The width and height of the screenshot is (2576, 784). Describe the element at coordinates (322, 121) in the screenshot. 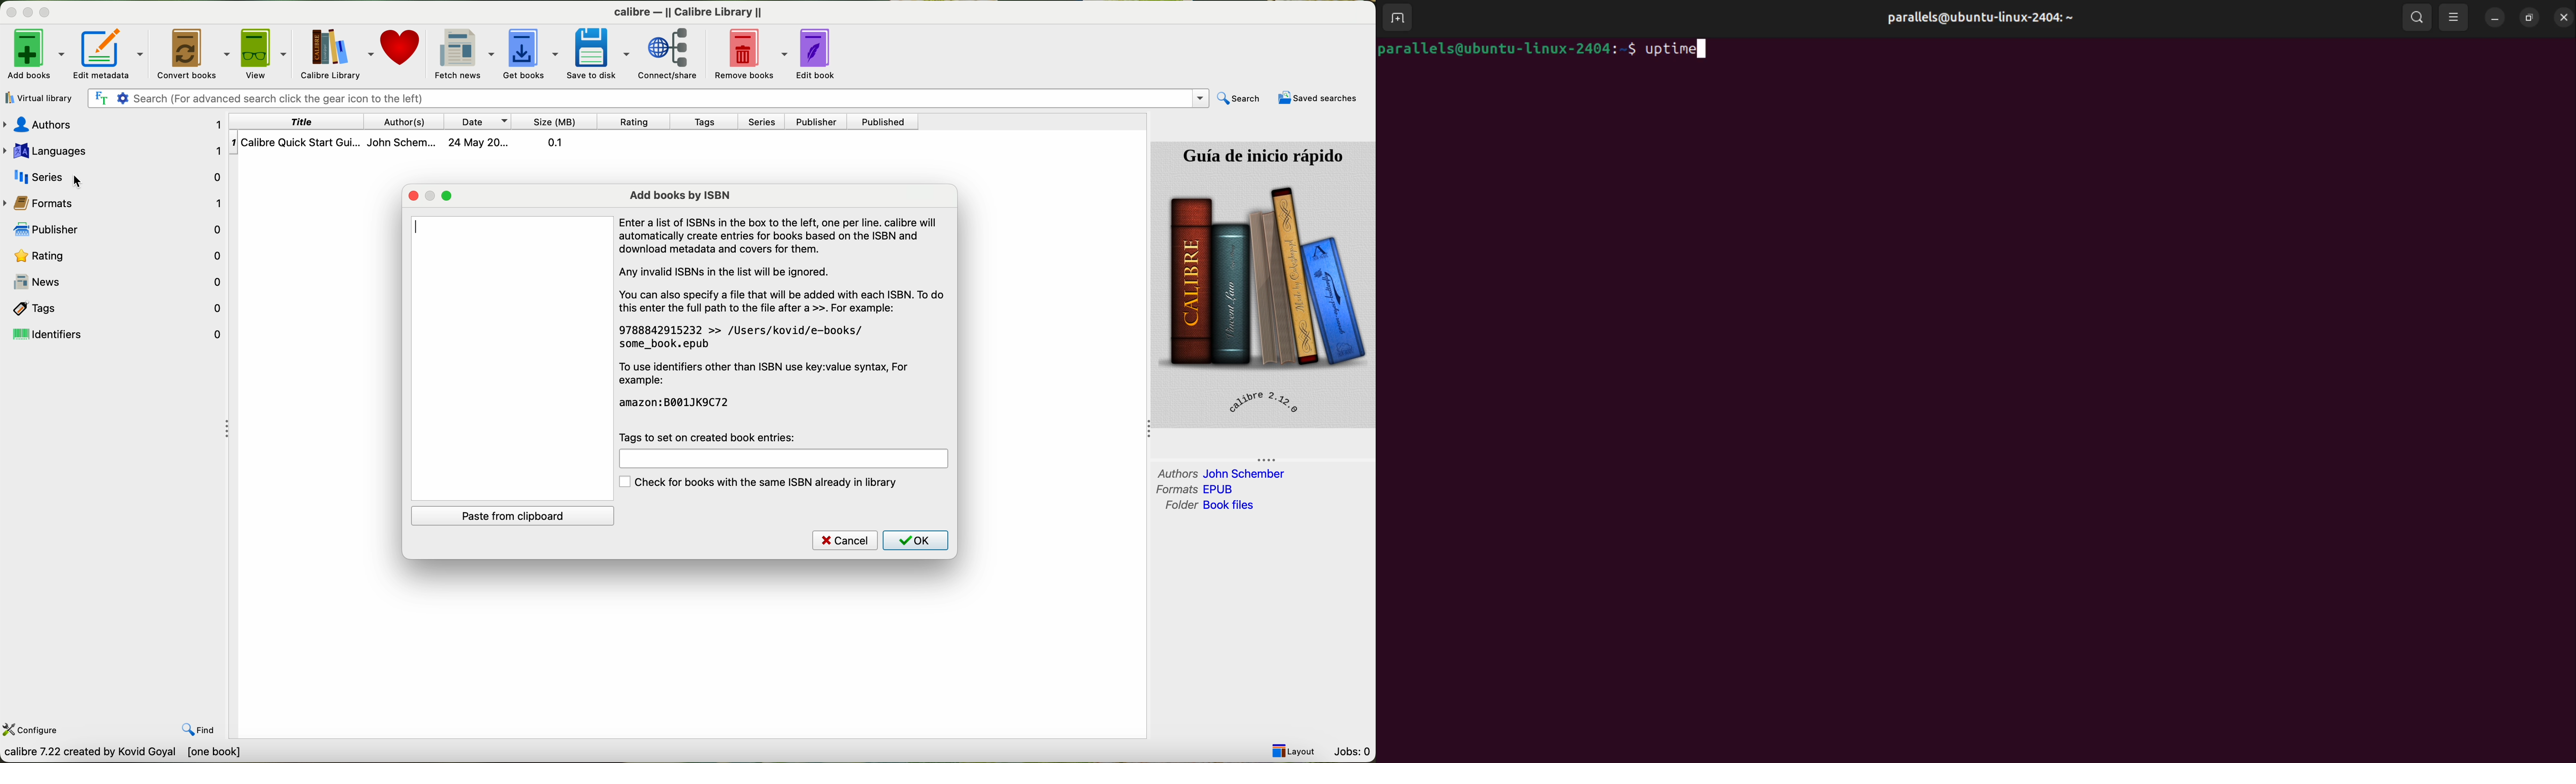

I see `title` at that location.